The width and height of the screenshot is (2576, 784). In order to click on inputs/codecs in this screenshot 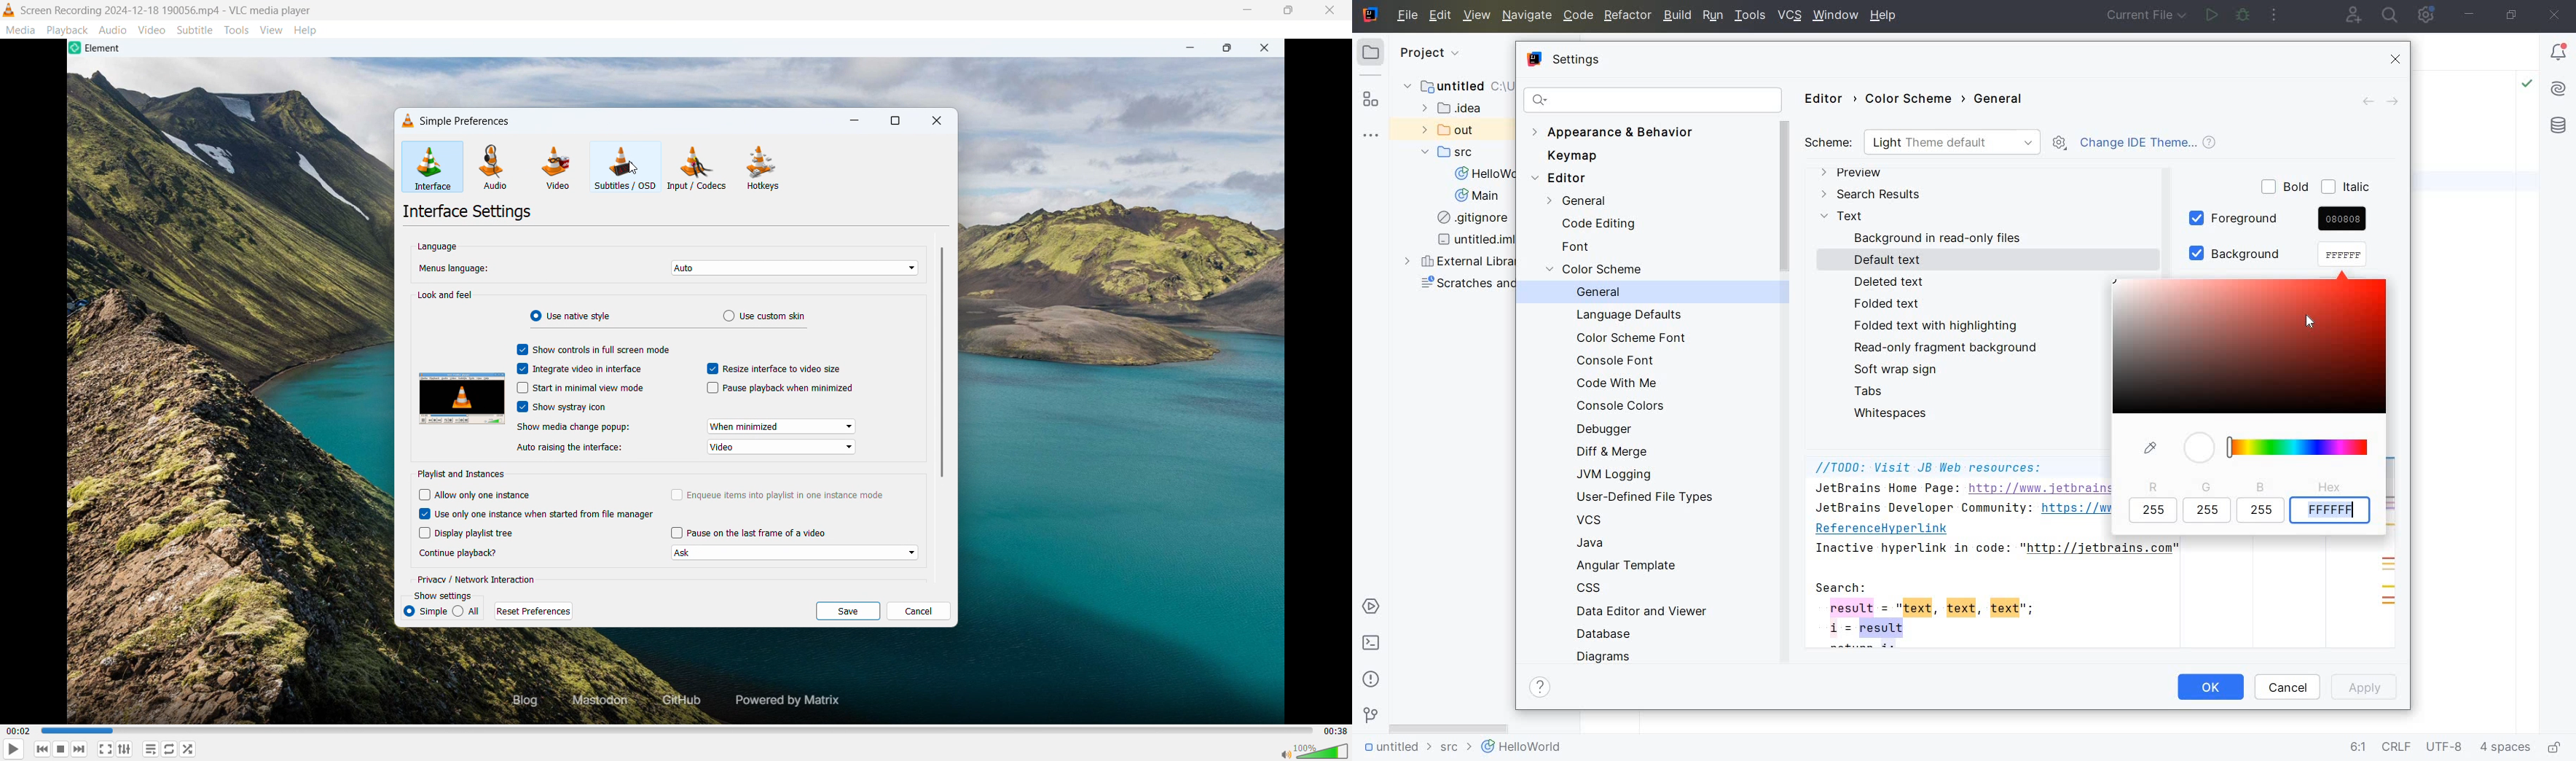, I will do `click(698, 167)`.